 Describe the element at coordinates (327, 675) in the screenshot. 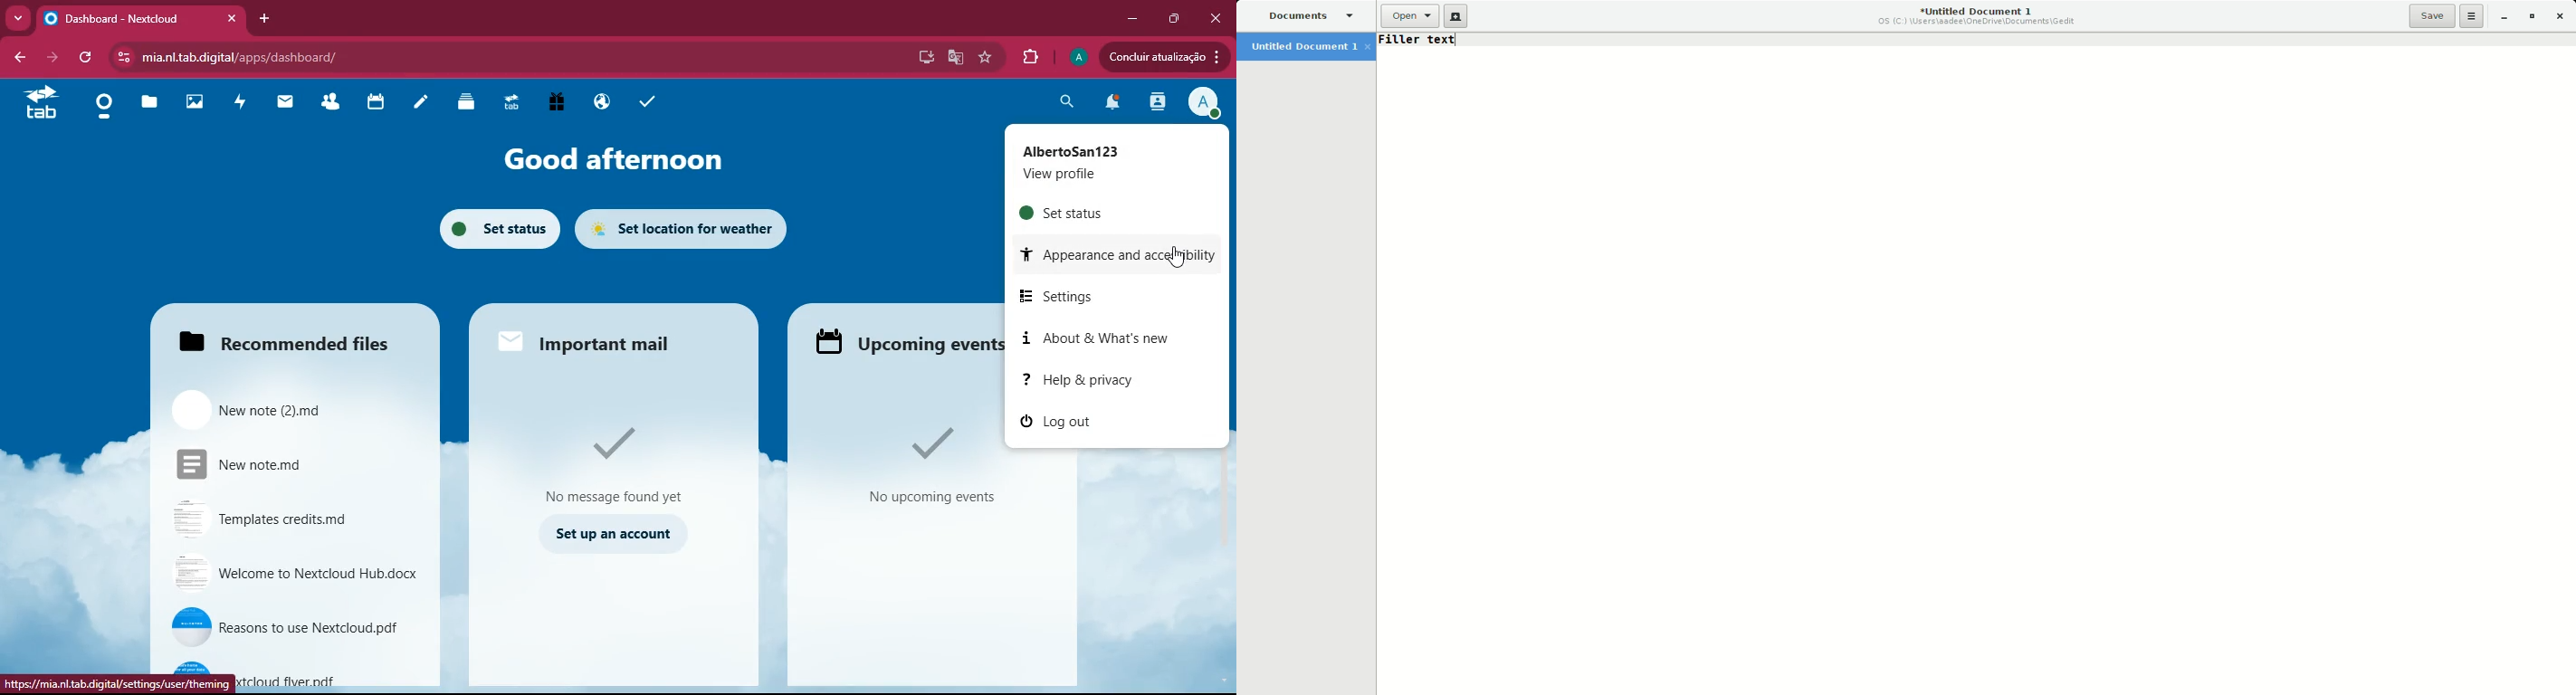

I see `Nextcloud flyer.pdf` at that location.